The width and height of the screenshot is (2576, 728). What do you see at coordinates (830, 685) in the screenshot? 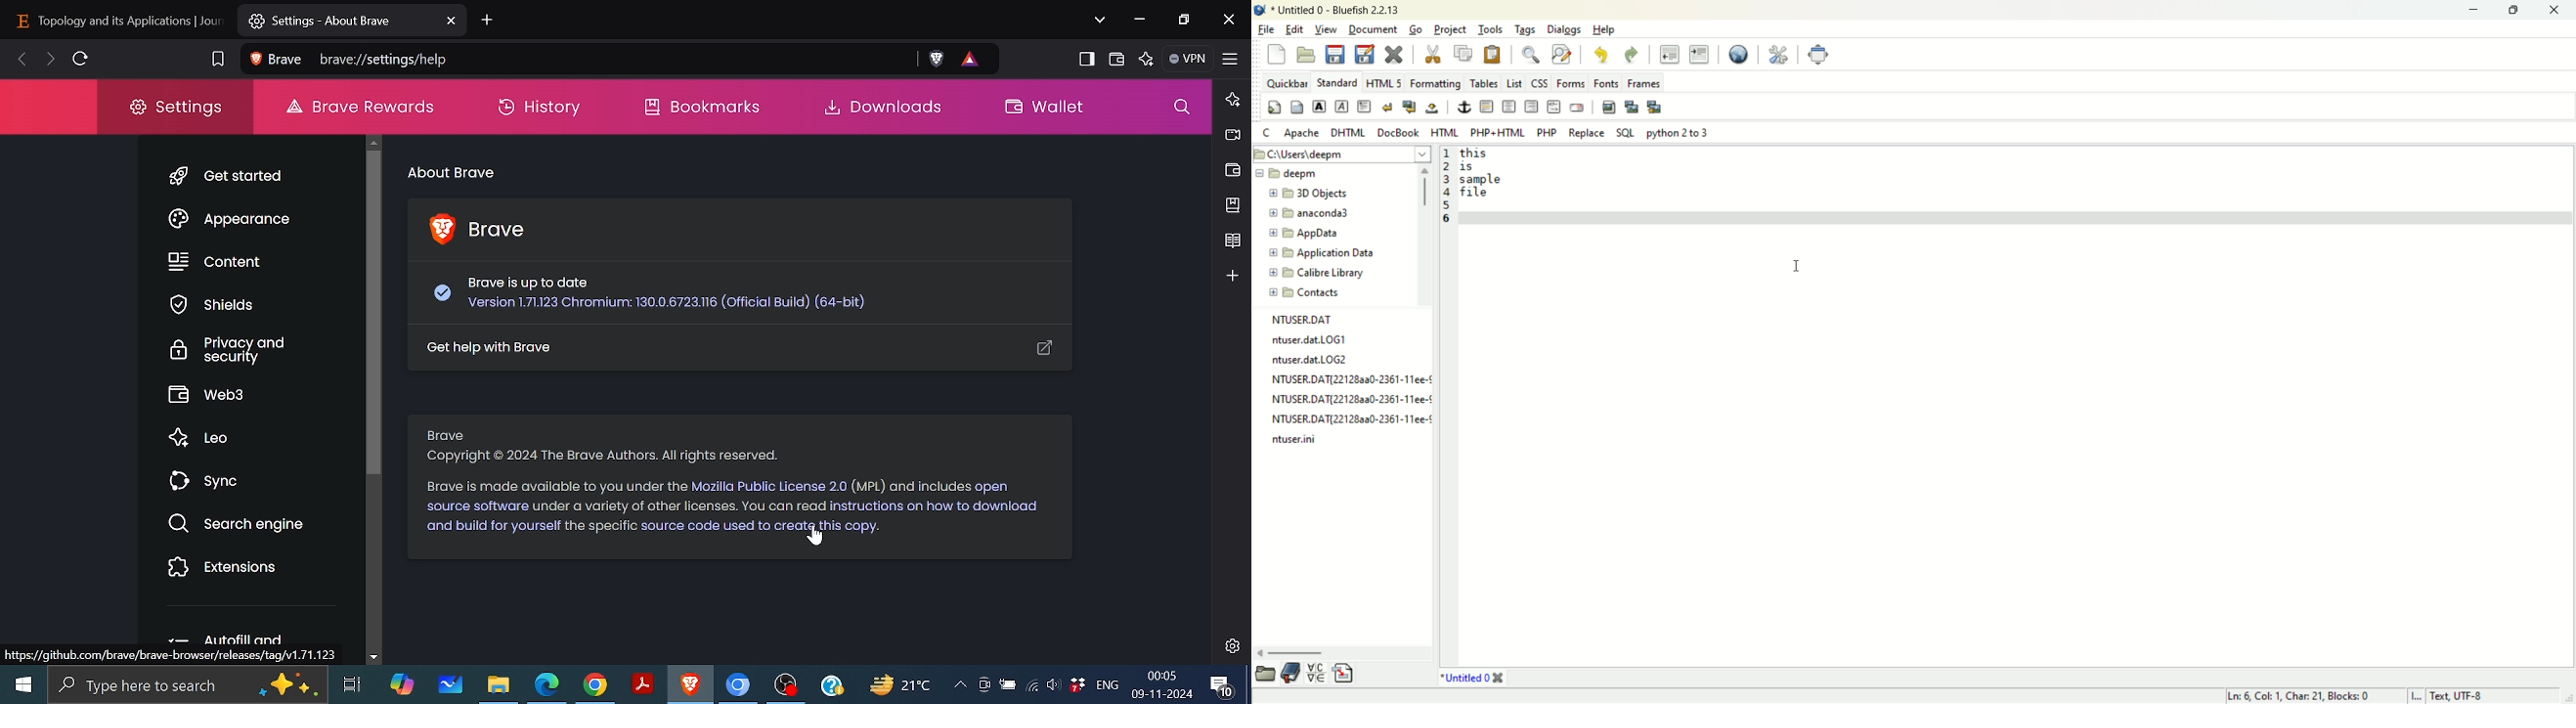
I see `Help` at bounding box center [830, 685].